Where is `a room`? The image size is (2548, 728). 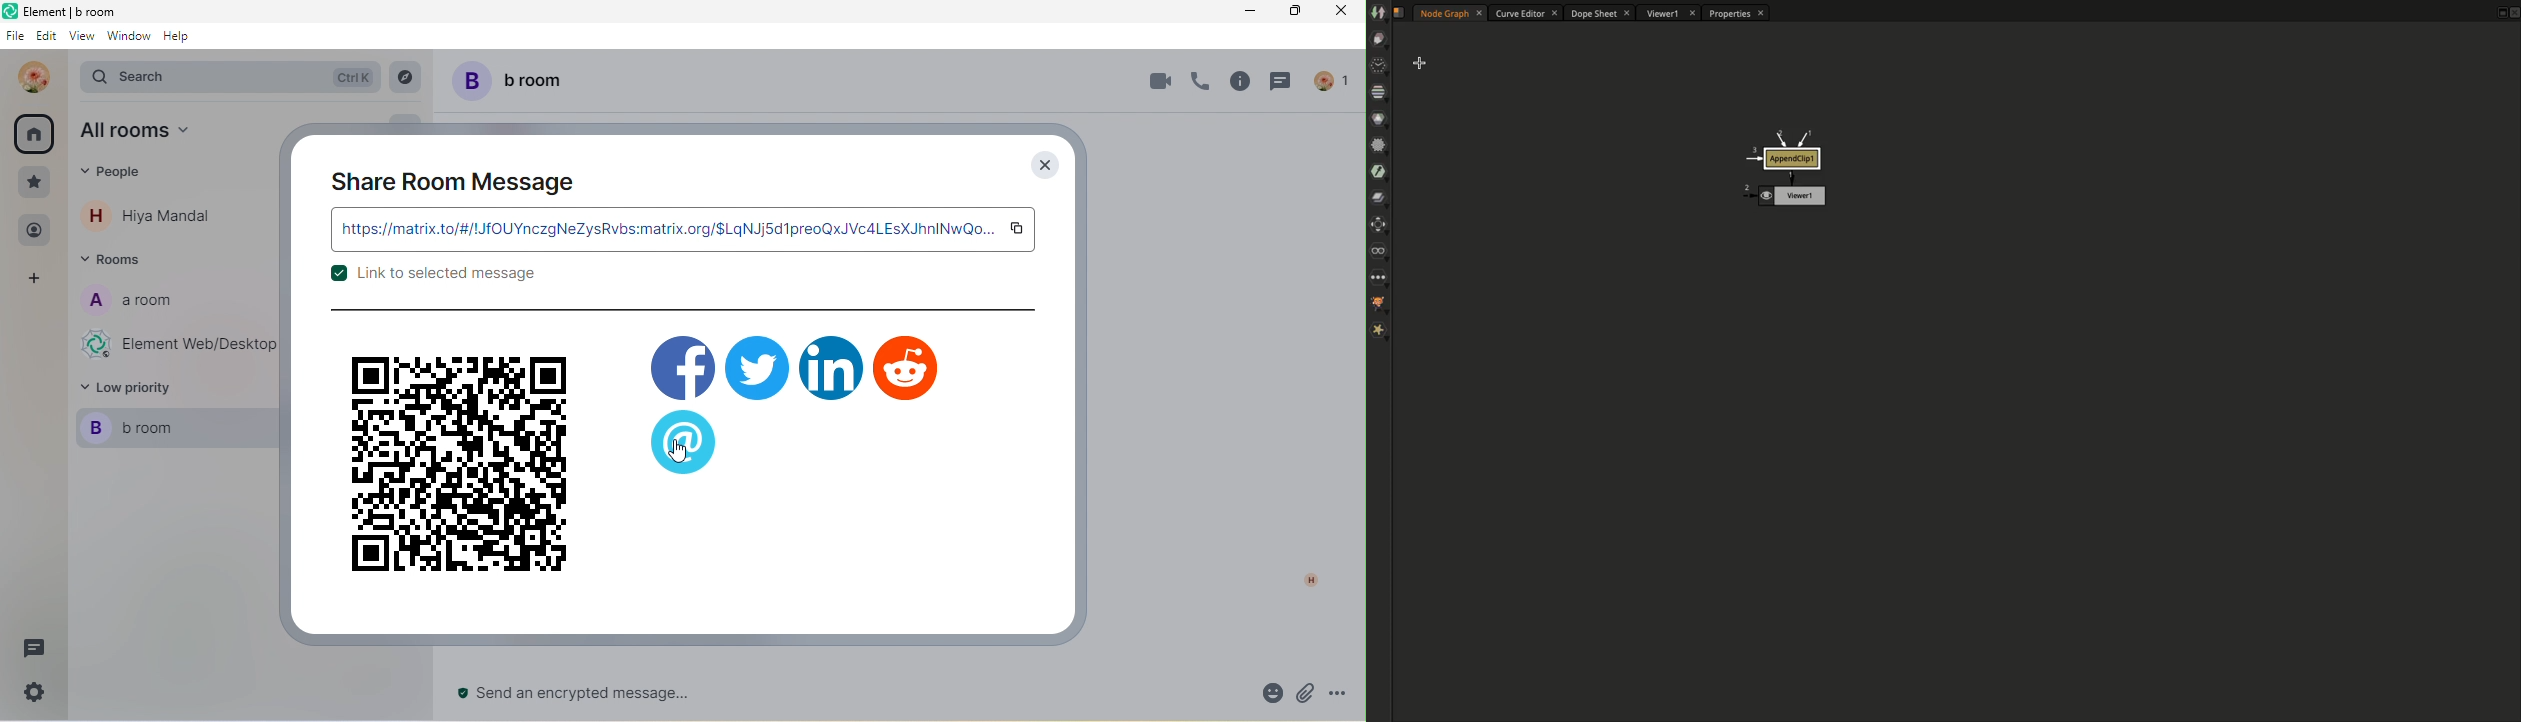
a room is located at coordinates (143, 305).